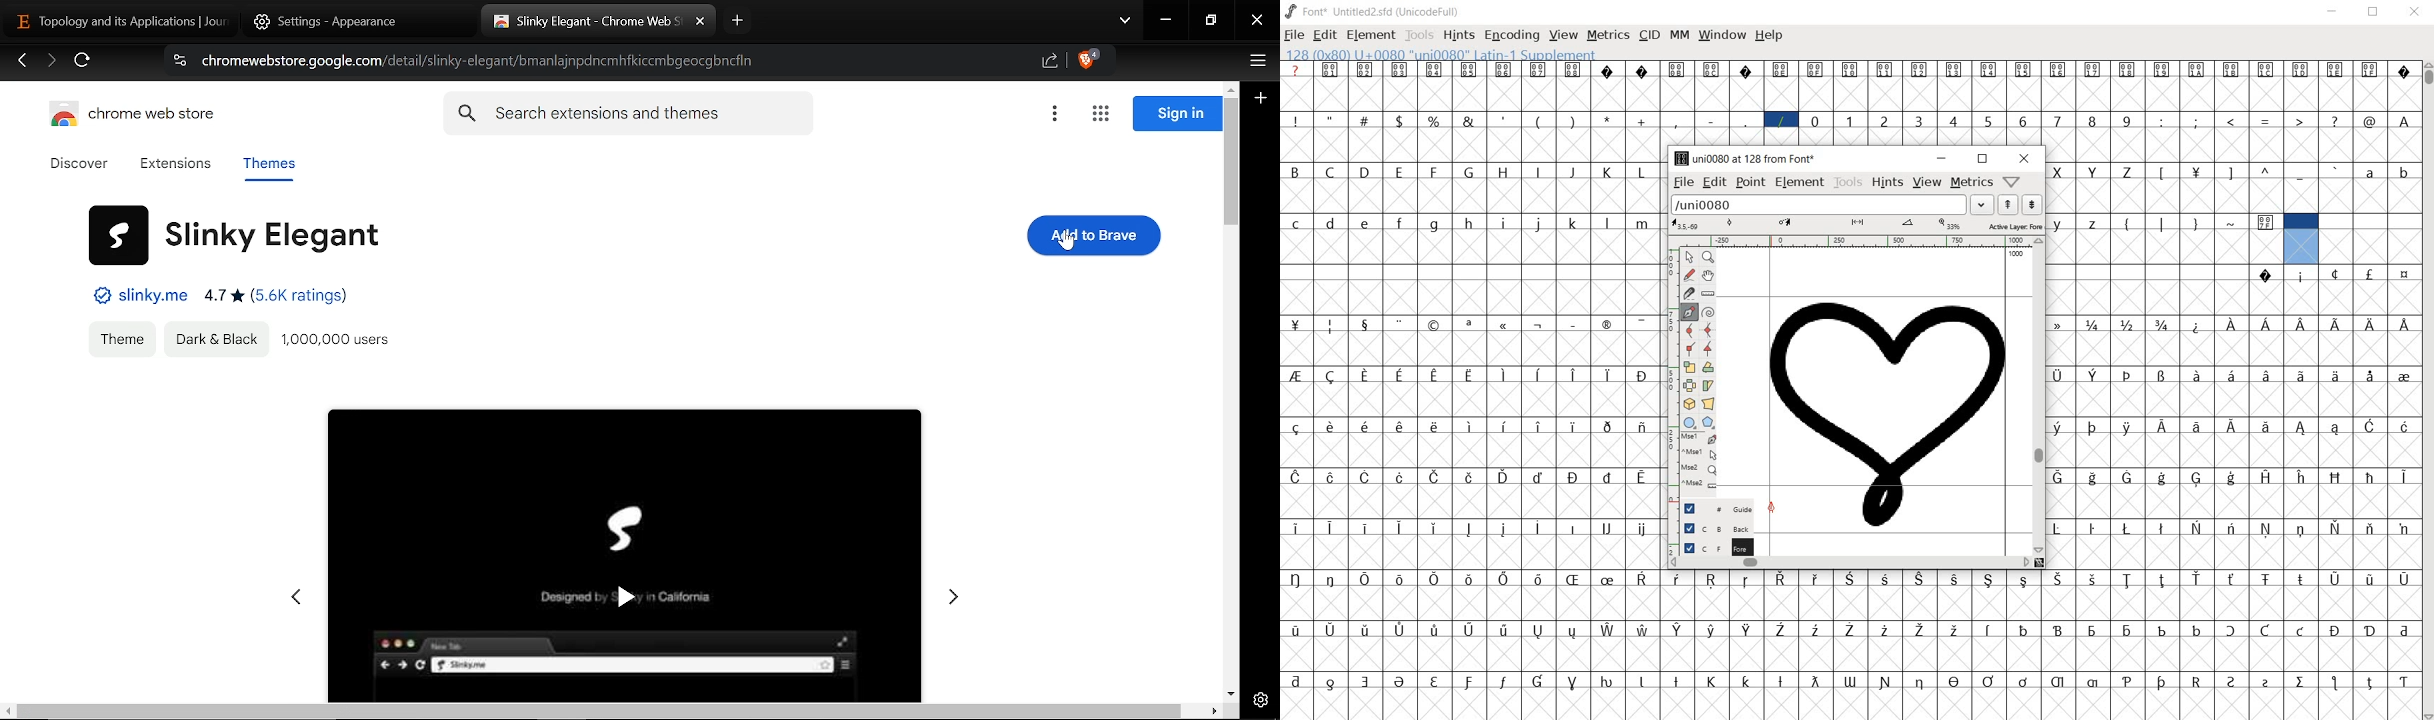 The width and height of the screenshot is (2436, 728). Describe the element at coordinates (1574, 528) in the screenshot. I see `glyph` at that location.